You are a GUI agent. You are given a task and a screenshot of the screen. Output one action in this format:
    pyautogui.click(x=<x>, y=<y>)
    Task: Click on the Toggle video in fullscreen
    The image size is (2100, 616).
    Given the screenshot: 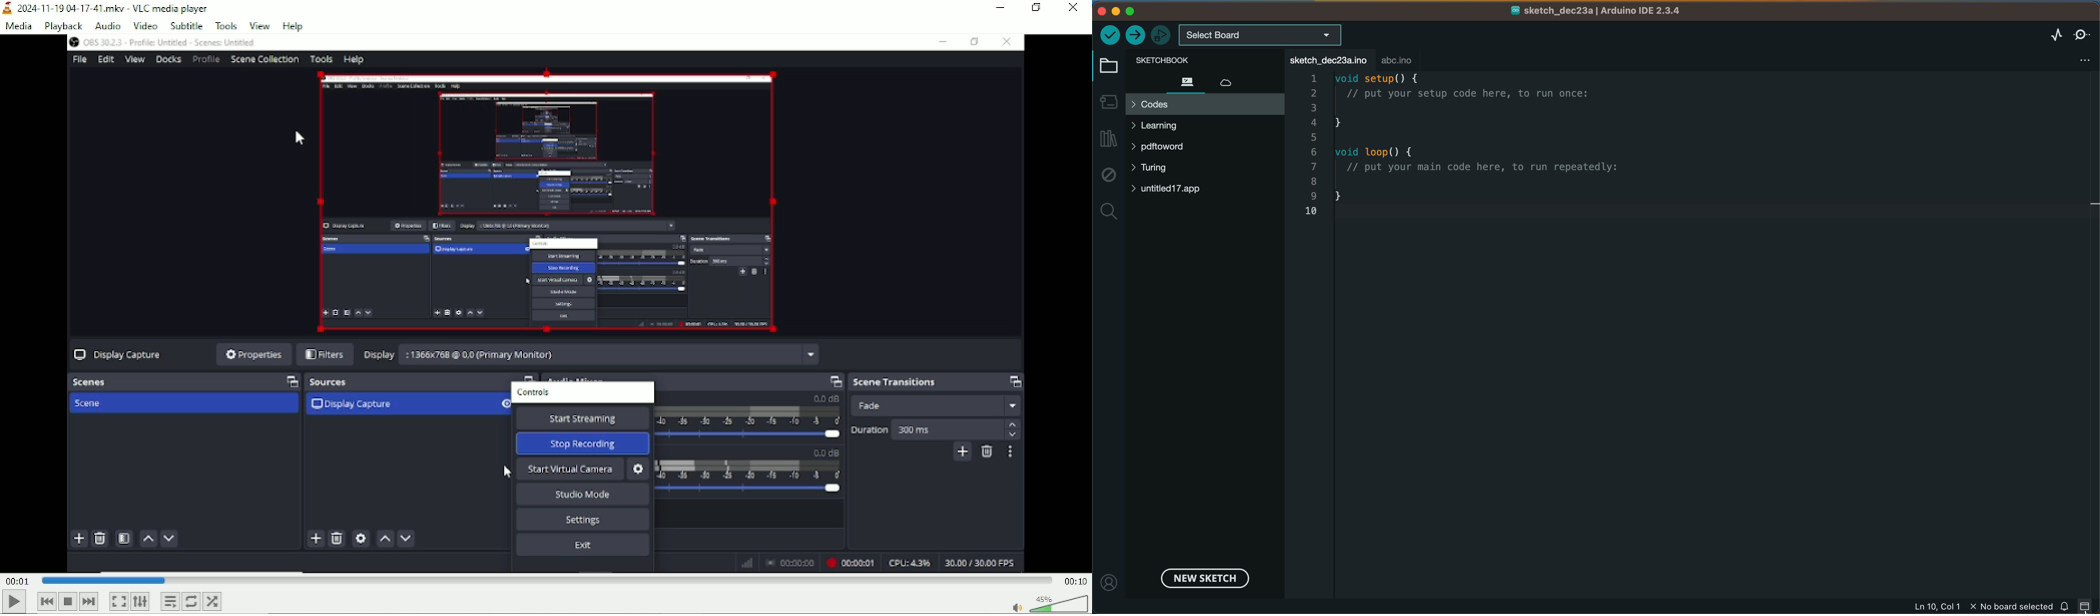 What is the action you would take?
    pyautogui.click(x=118, y=601)
    